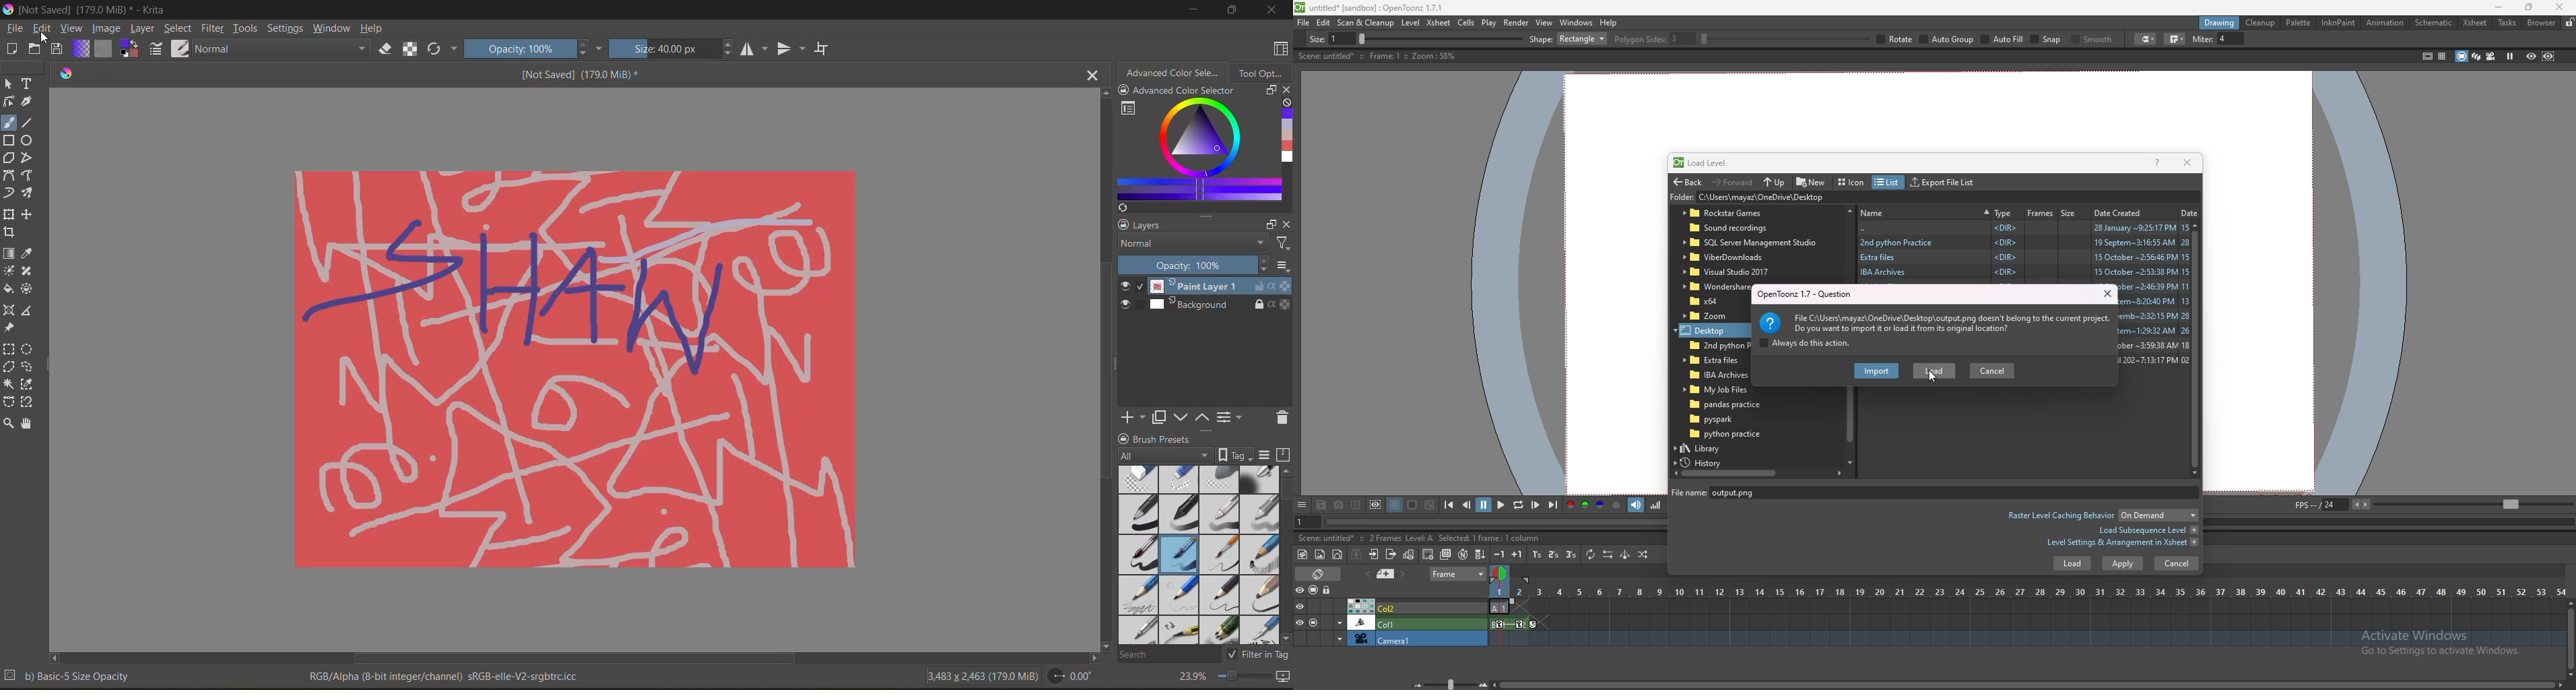 Image resolution: width=2576 pixels, height=700 pixels. Describe the element at coordinates (1183, 417) in the screenshot. I see `mask down` at that location.